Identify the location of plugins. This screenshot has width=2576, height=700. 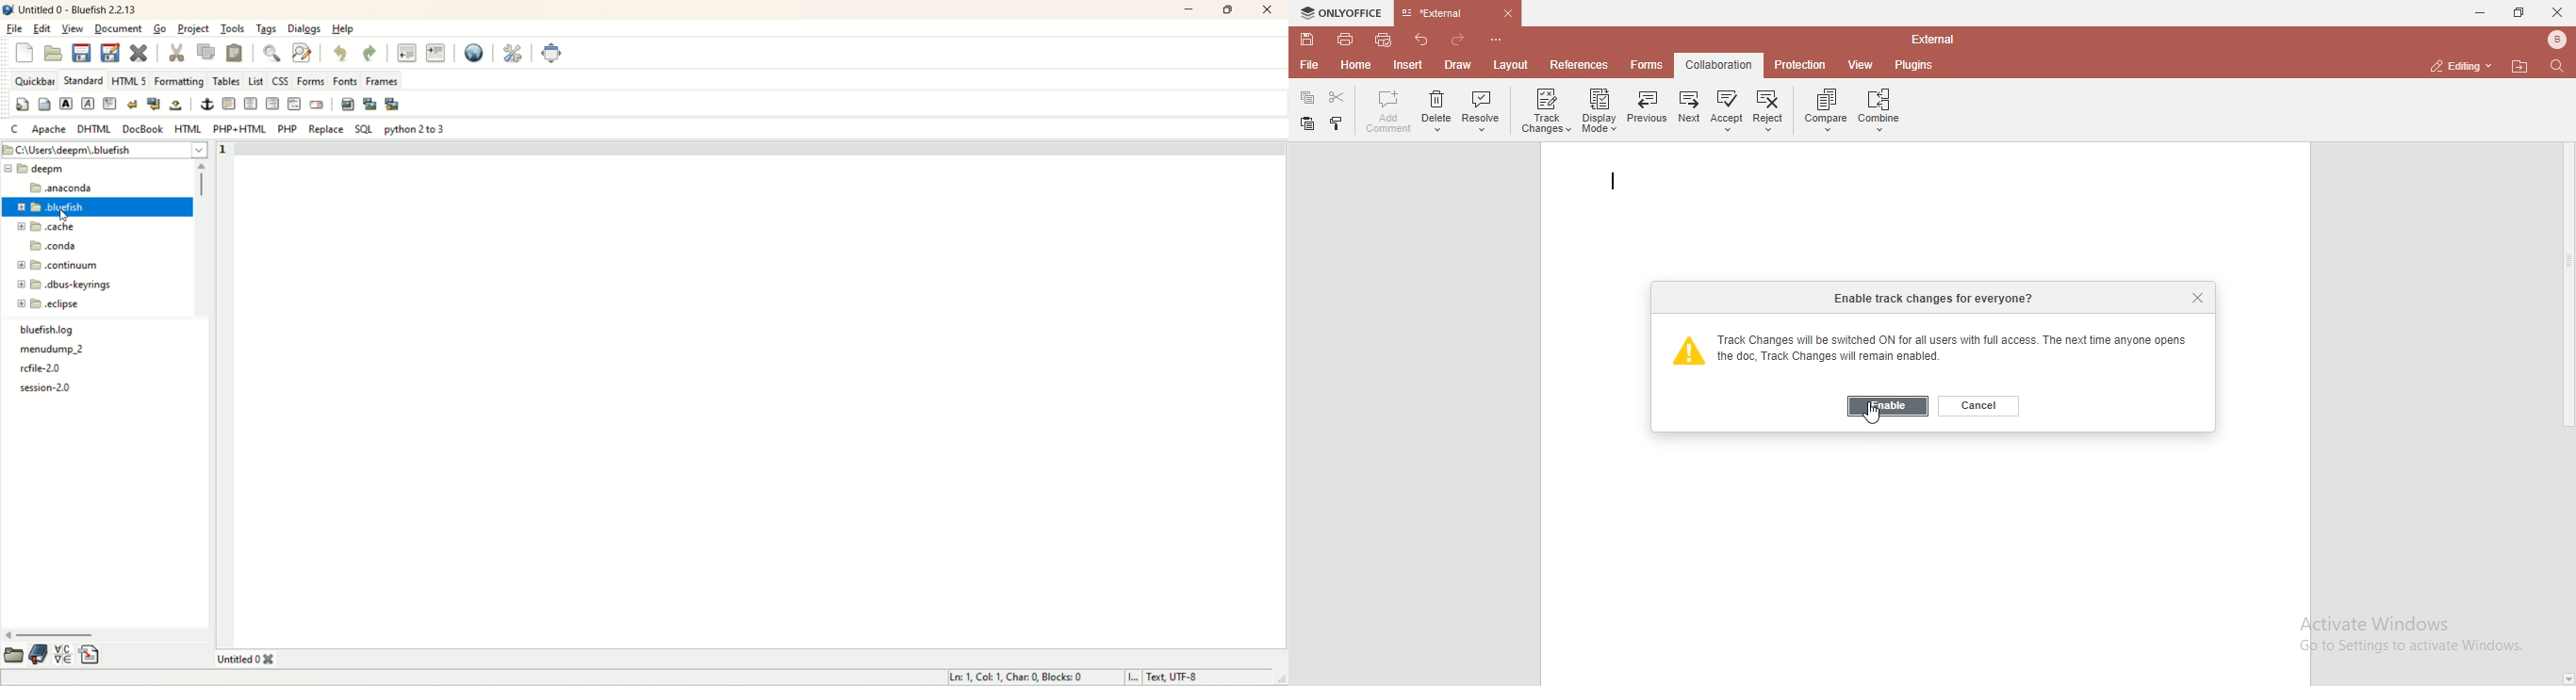
(1914, 66).